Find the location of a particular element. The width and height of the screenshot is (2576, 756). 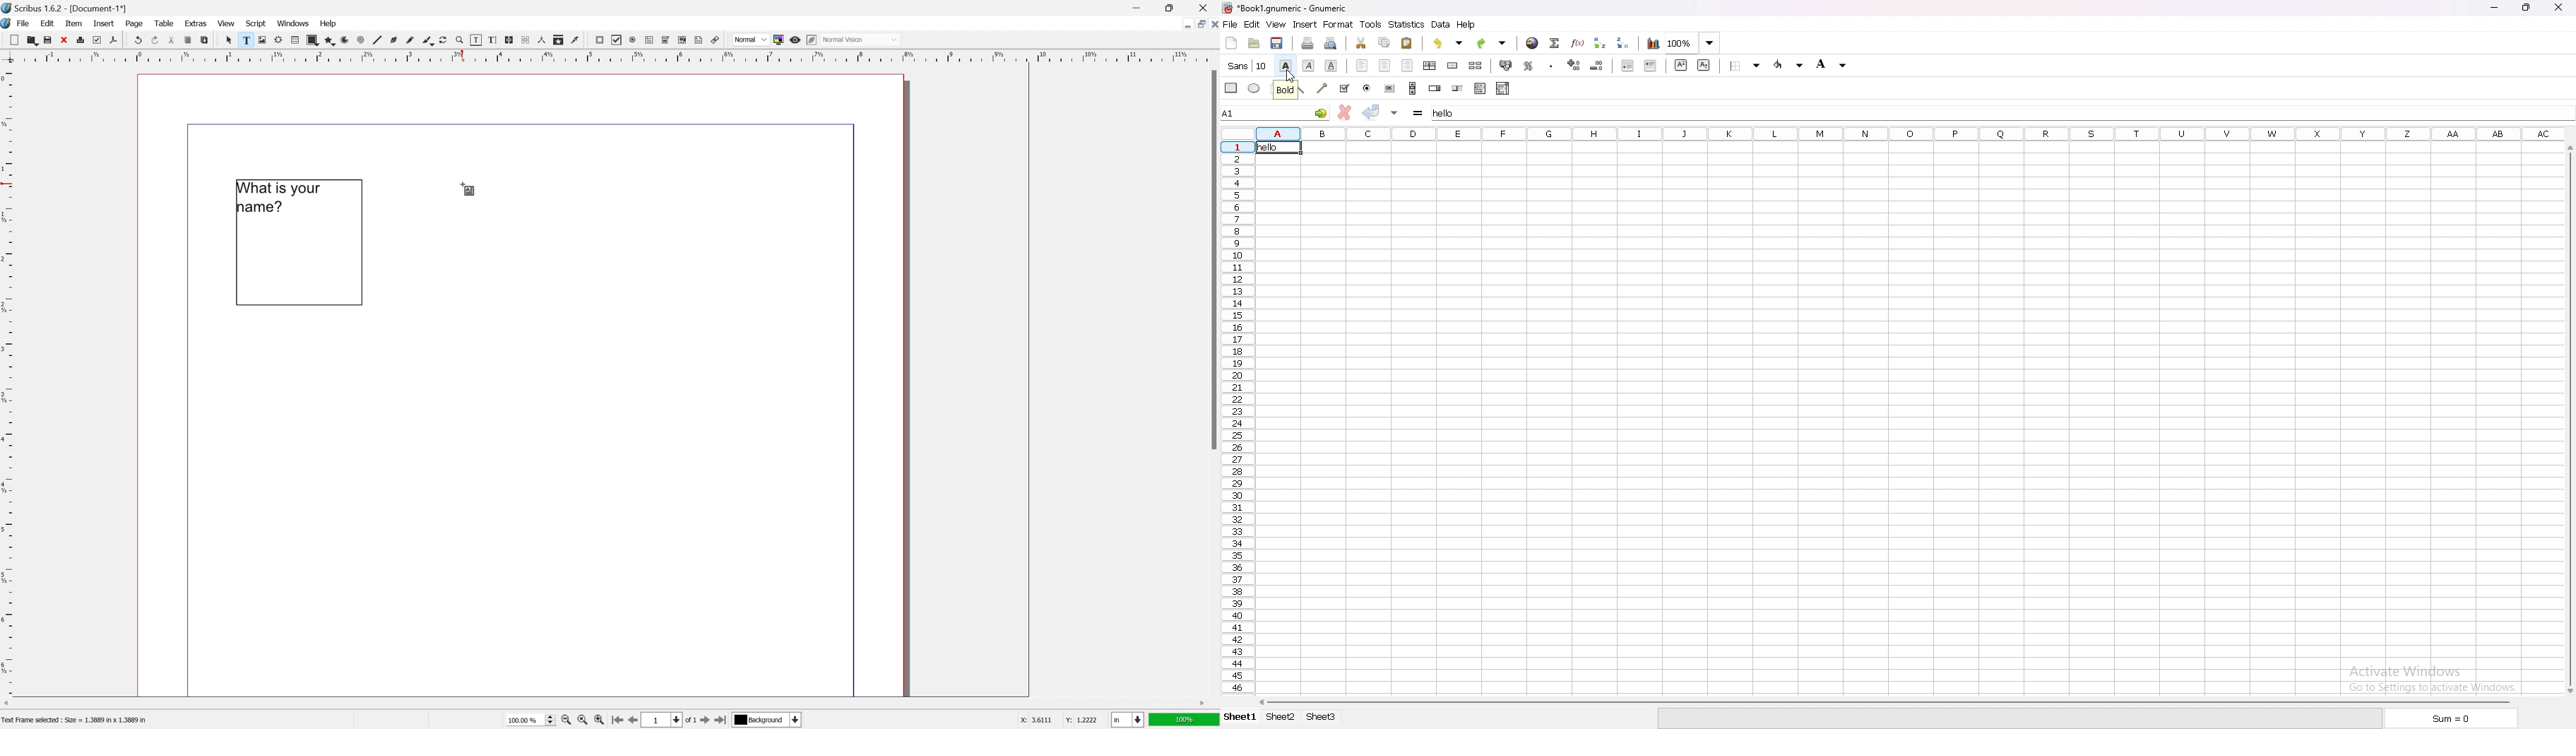

go to last page is located at coordinates (724, 722).